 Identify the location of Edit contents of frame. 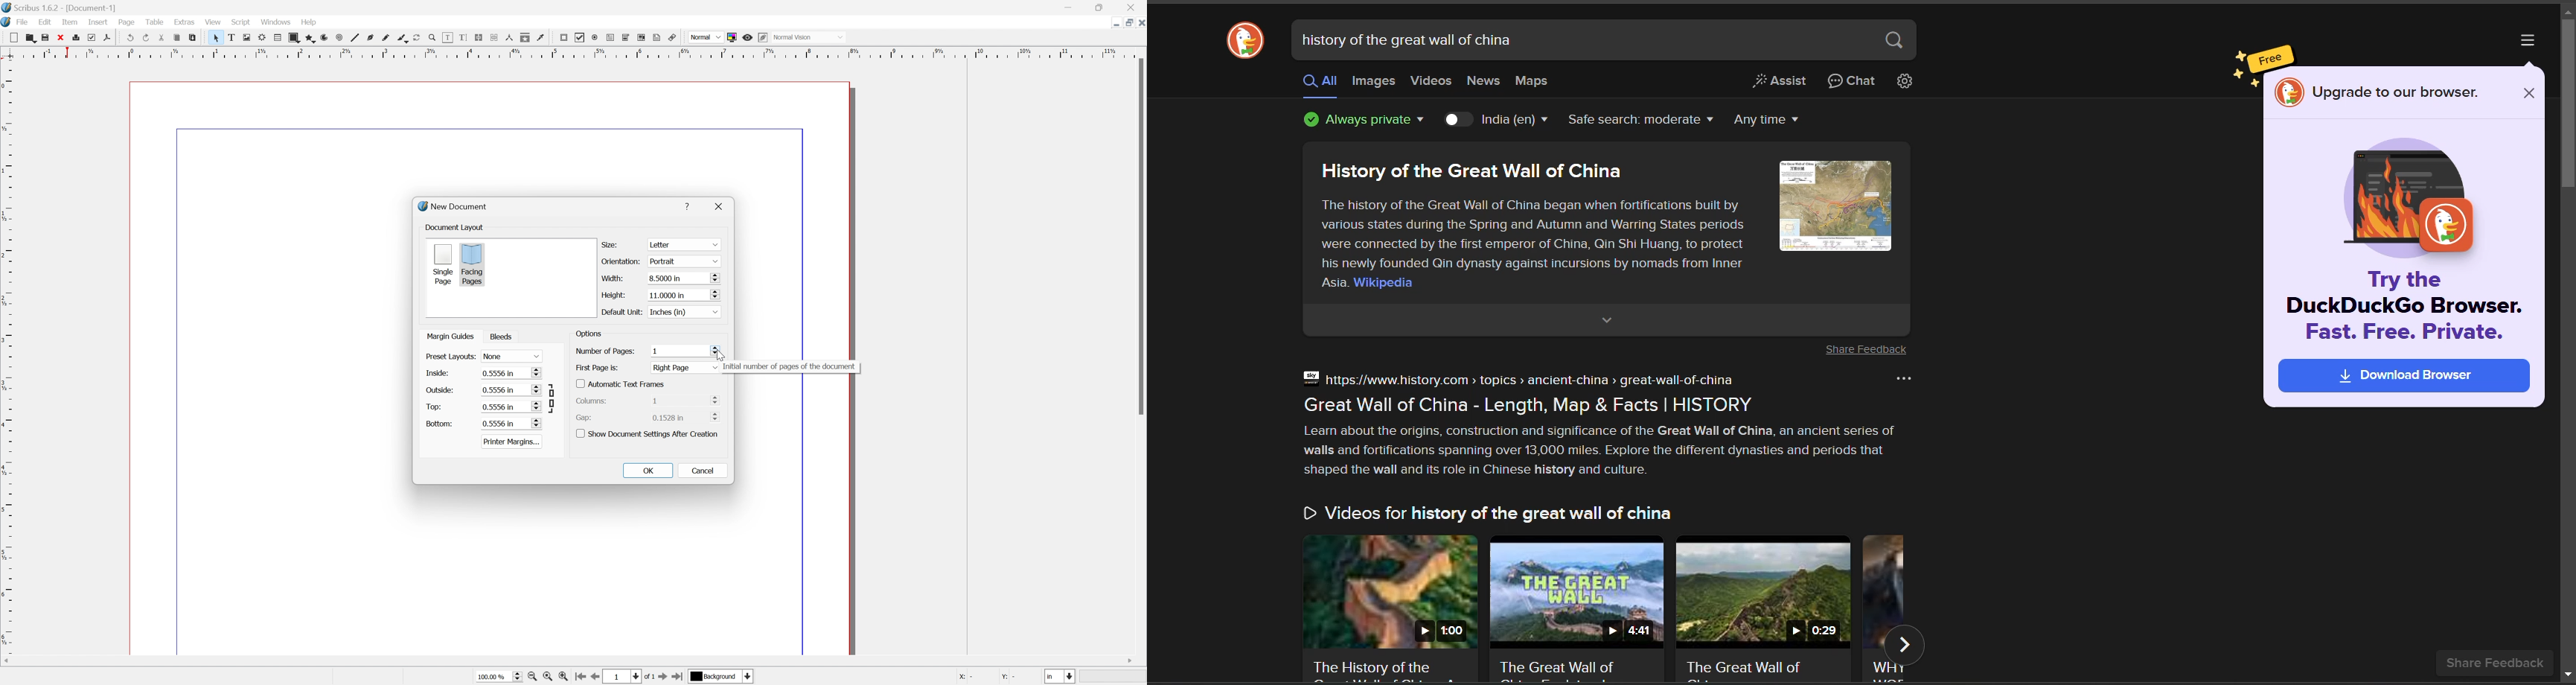
(447, 37).